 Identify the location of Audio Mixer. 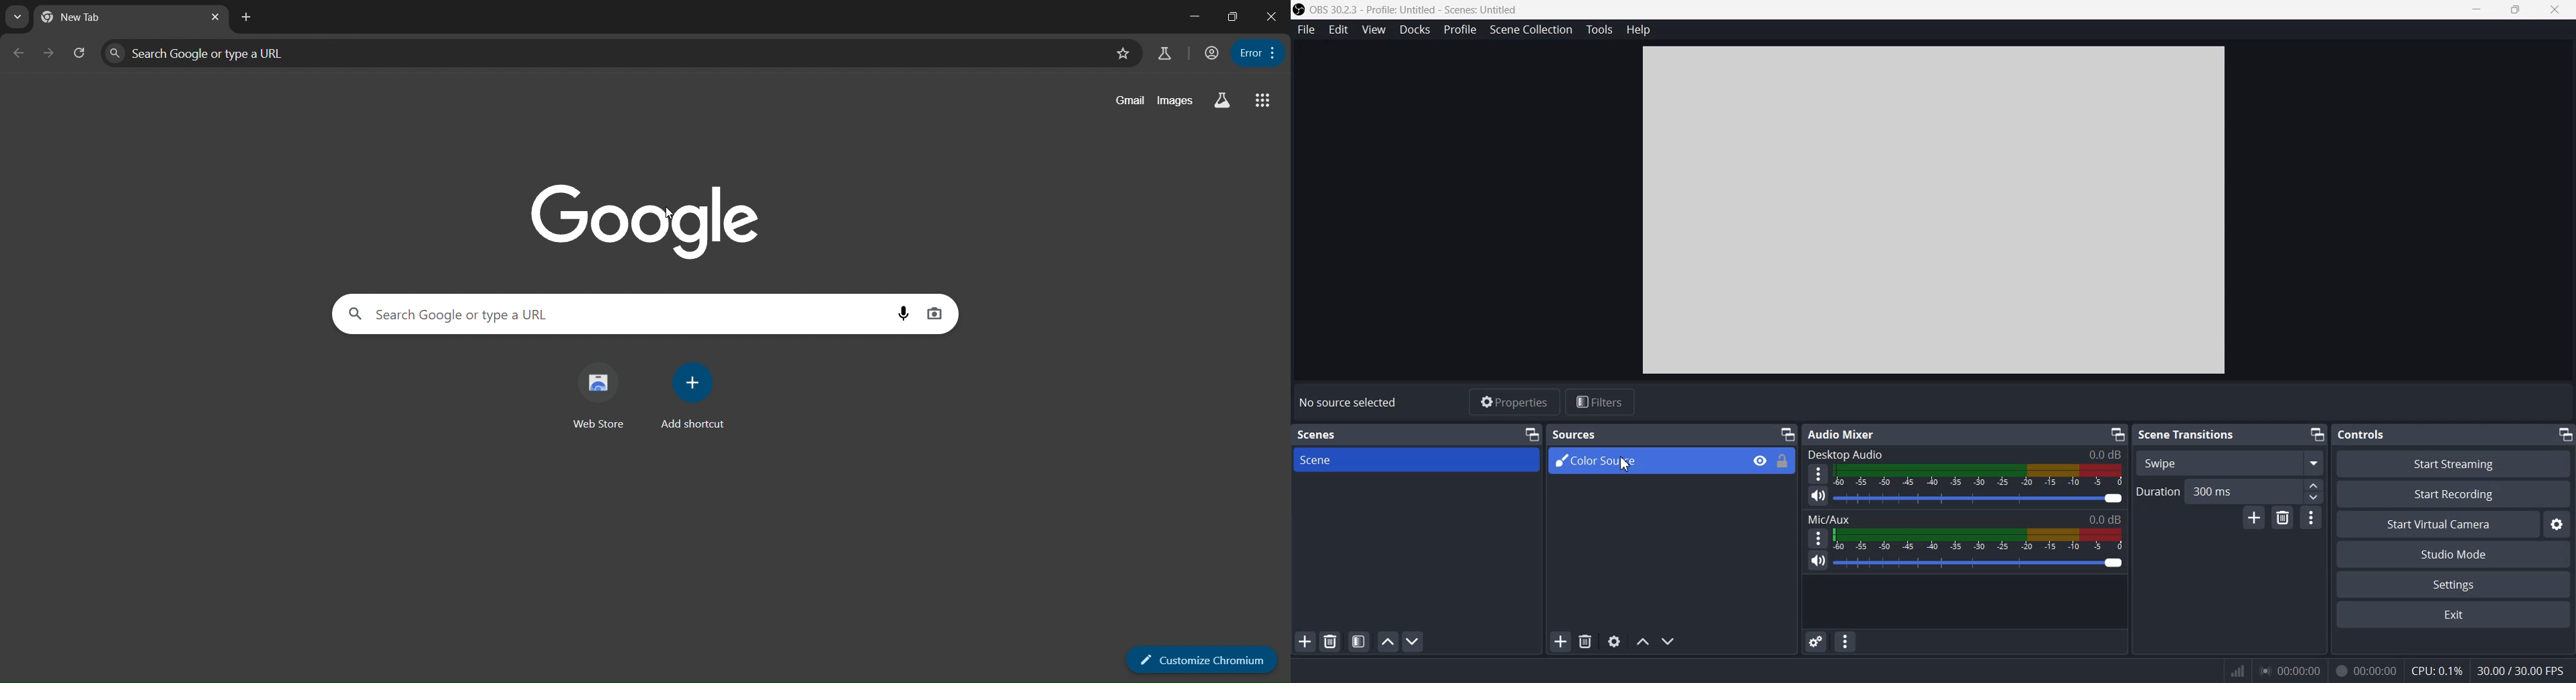
(1841, 434).